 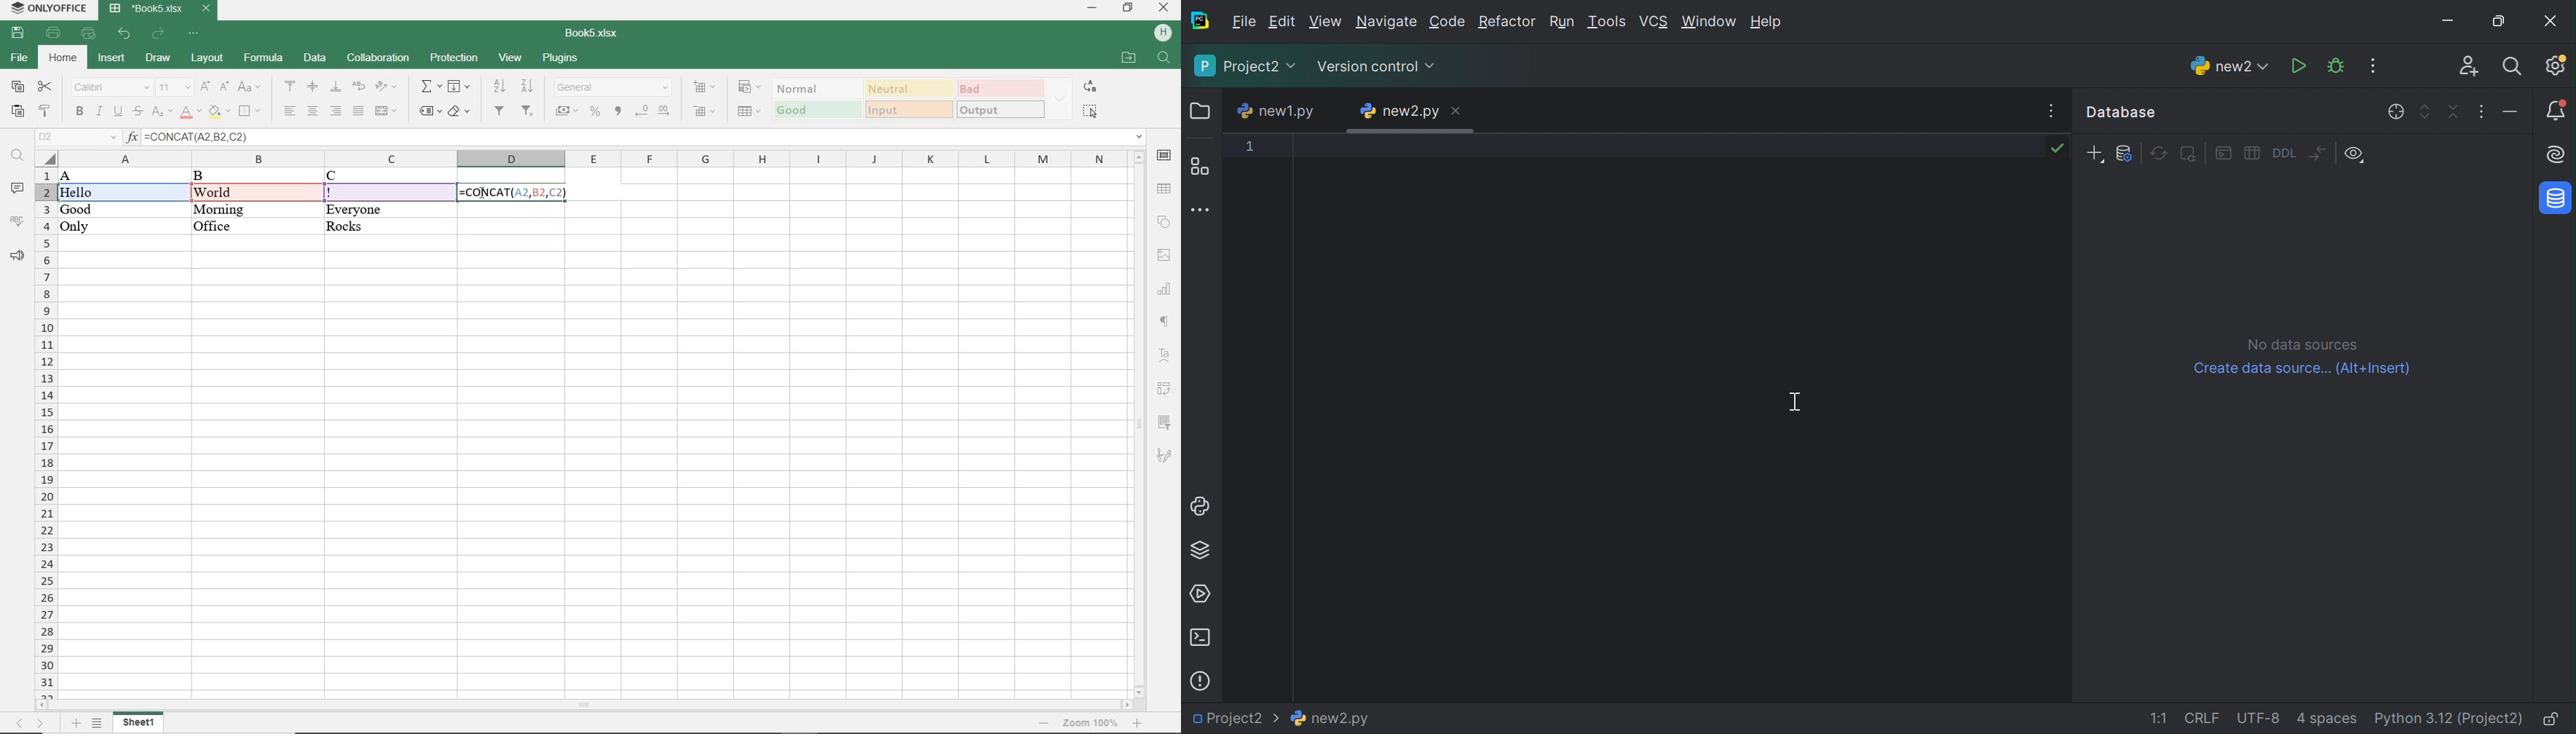 I want to click on ACCOUNTING STYLE, so click(x=566, y=111).